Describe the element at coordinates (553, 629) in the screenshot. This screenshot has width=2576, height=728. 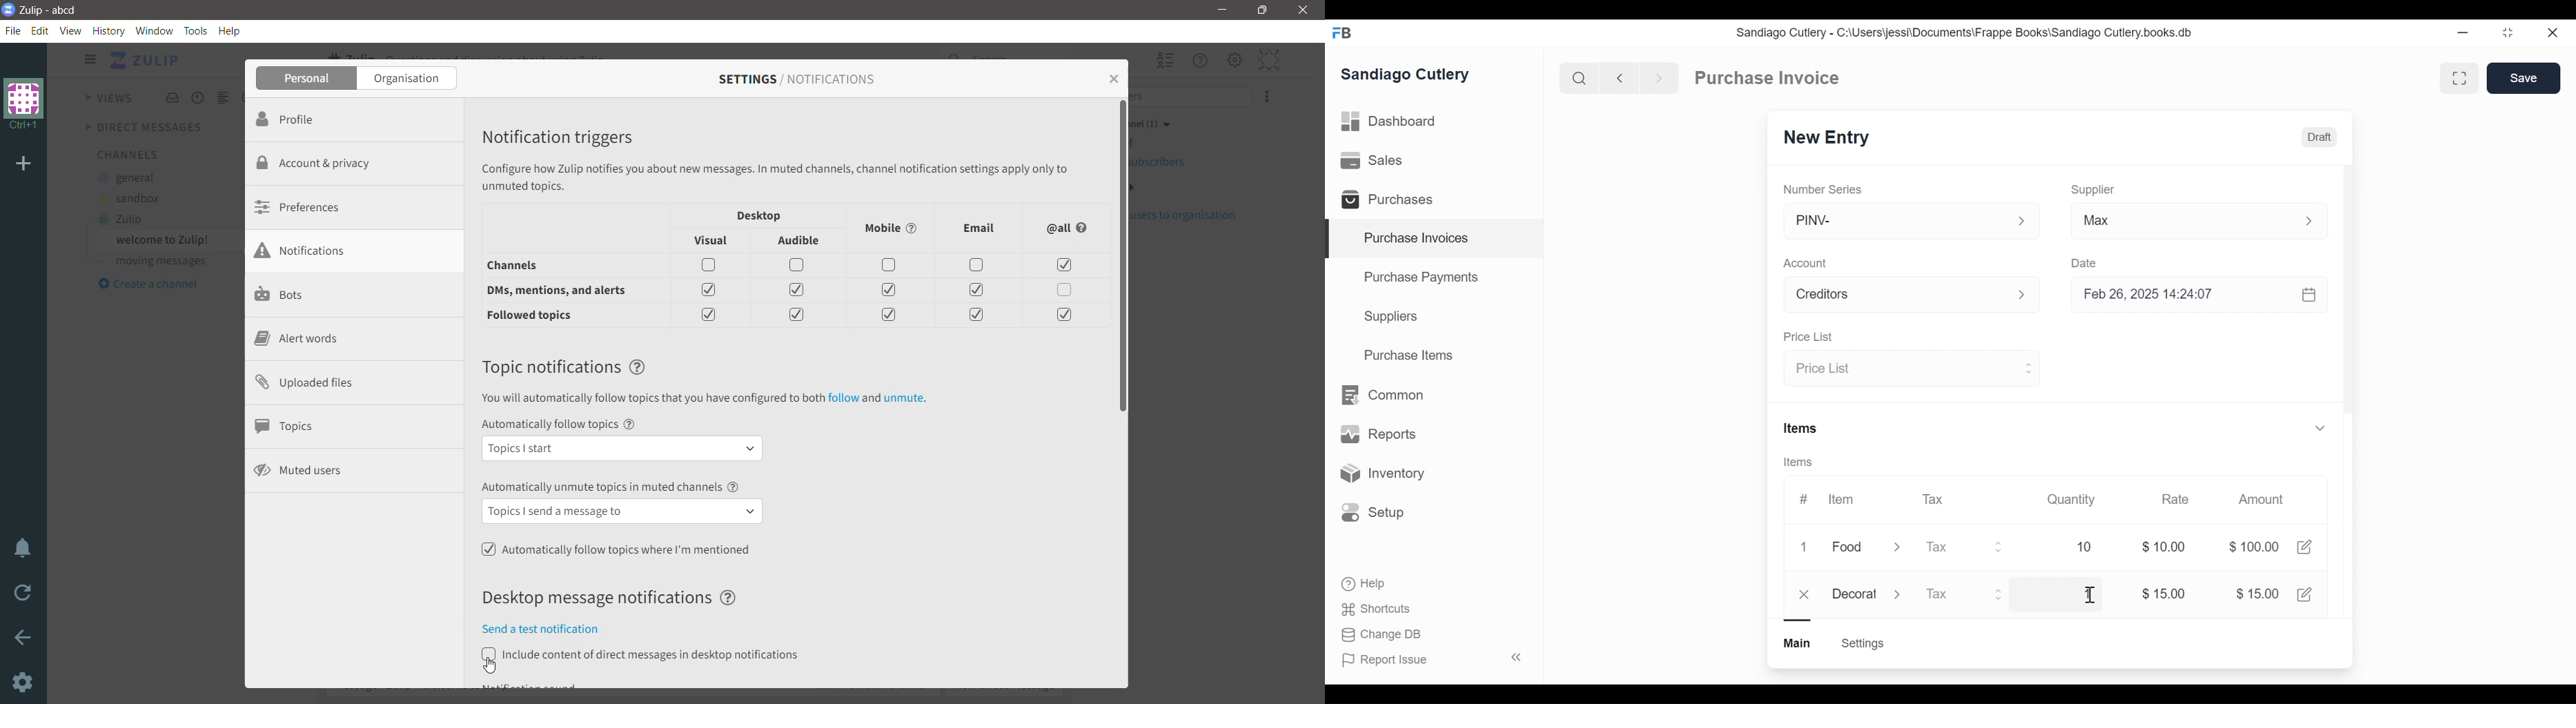
I see `Click to send a test notification` at that location.